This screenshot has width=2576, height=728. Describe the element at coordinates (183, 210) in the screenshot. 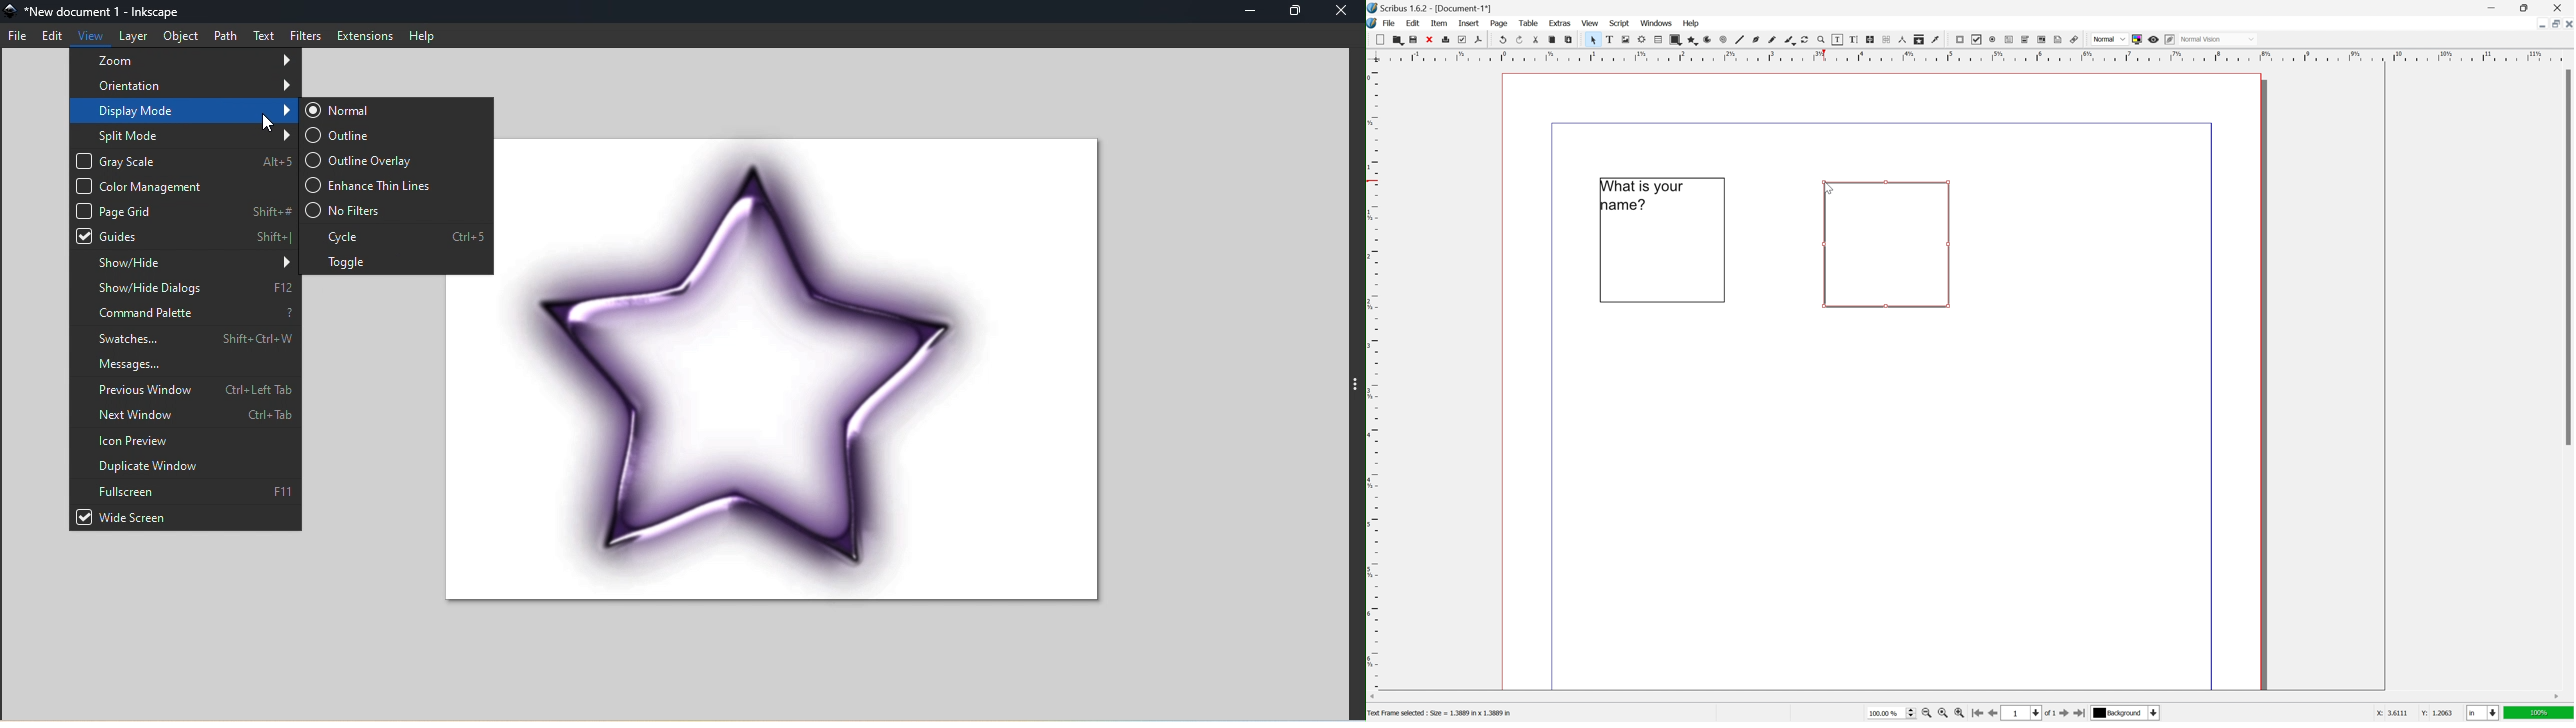

I see `Page grid` at that location.